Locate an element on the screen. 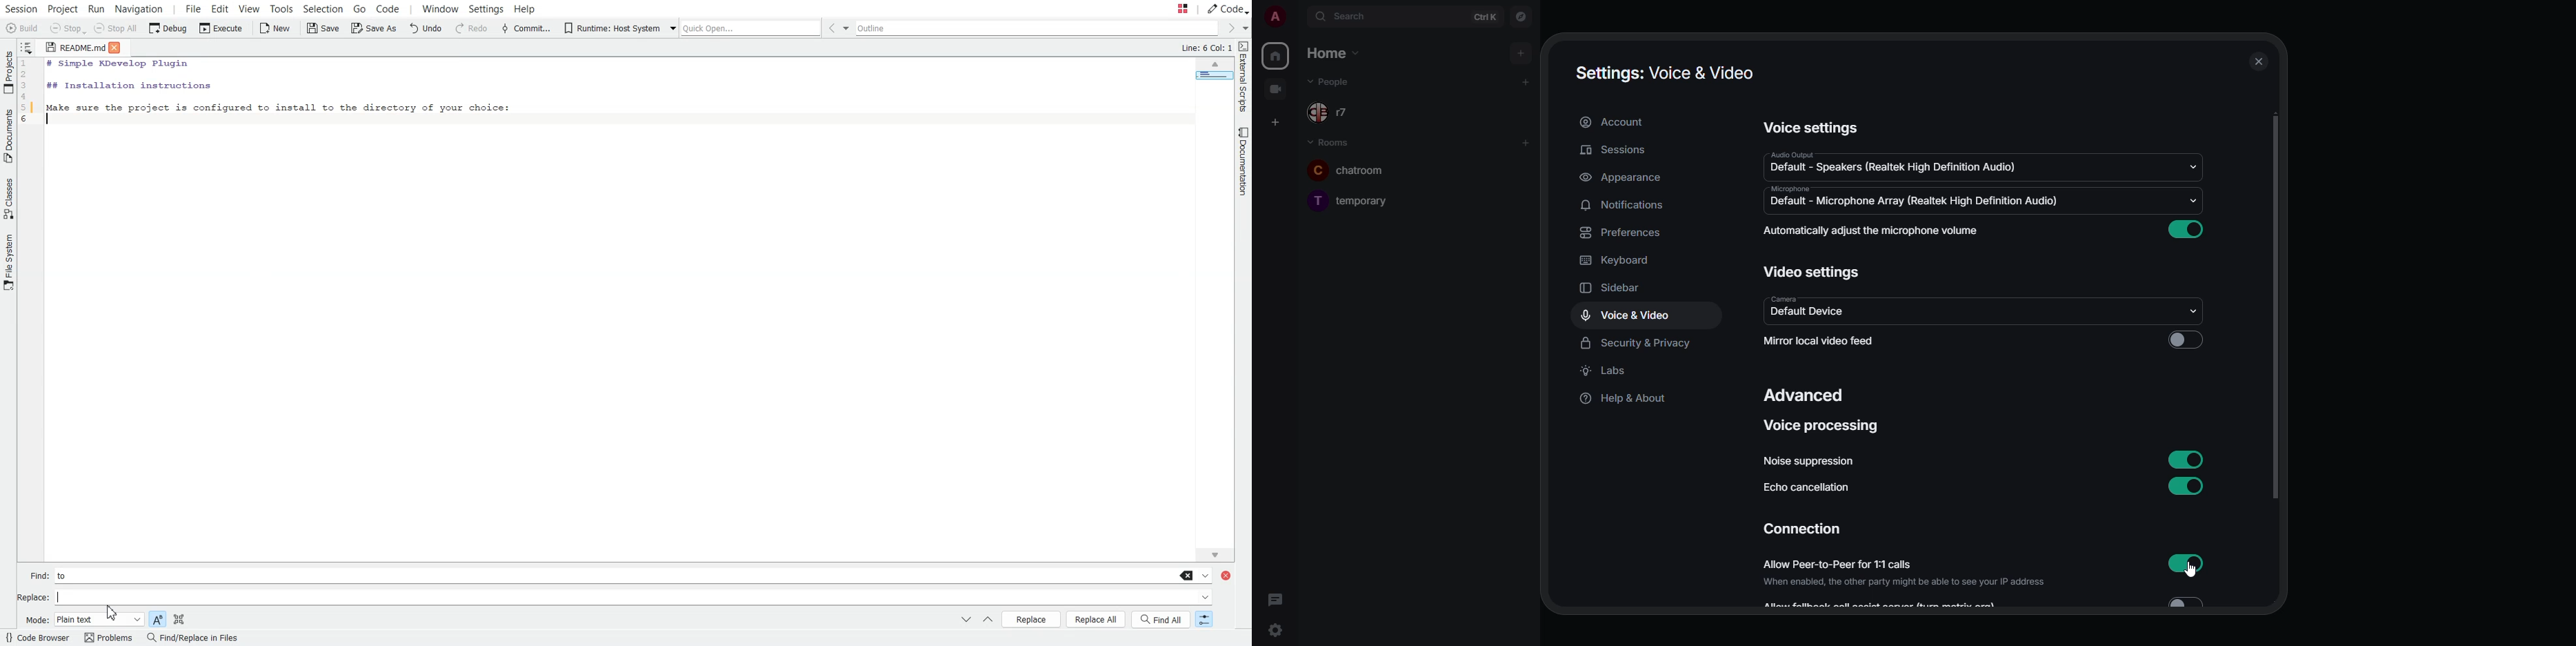 The image size is (2576, 672). settings voice & video is located at coordinates (1667, 72).